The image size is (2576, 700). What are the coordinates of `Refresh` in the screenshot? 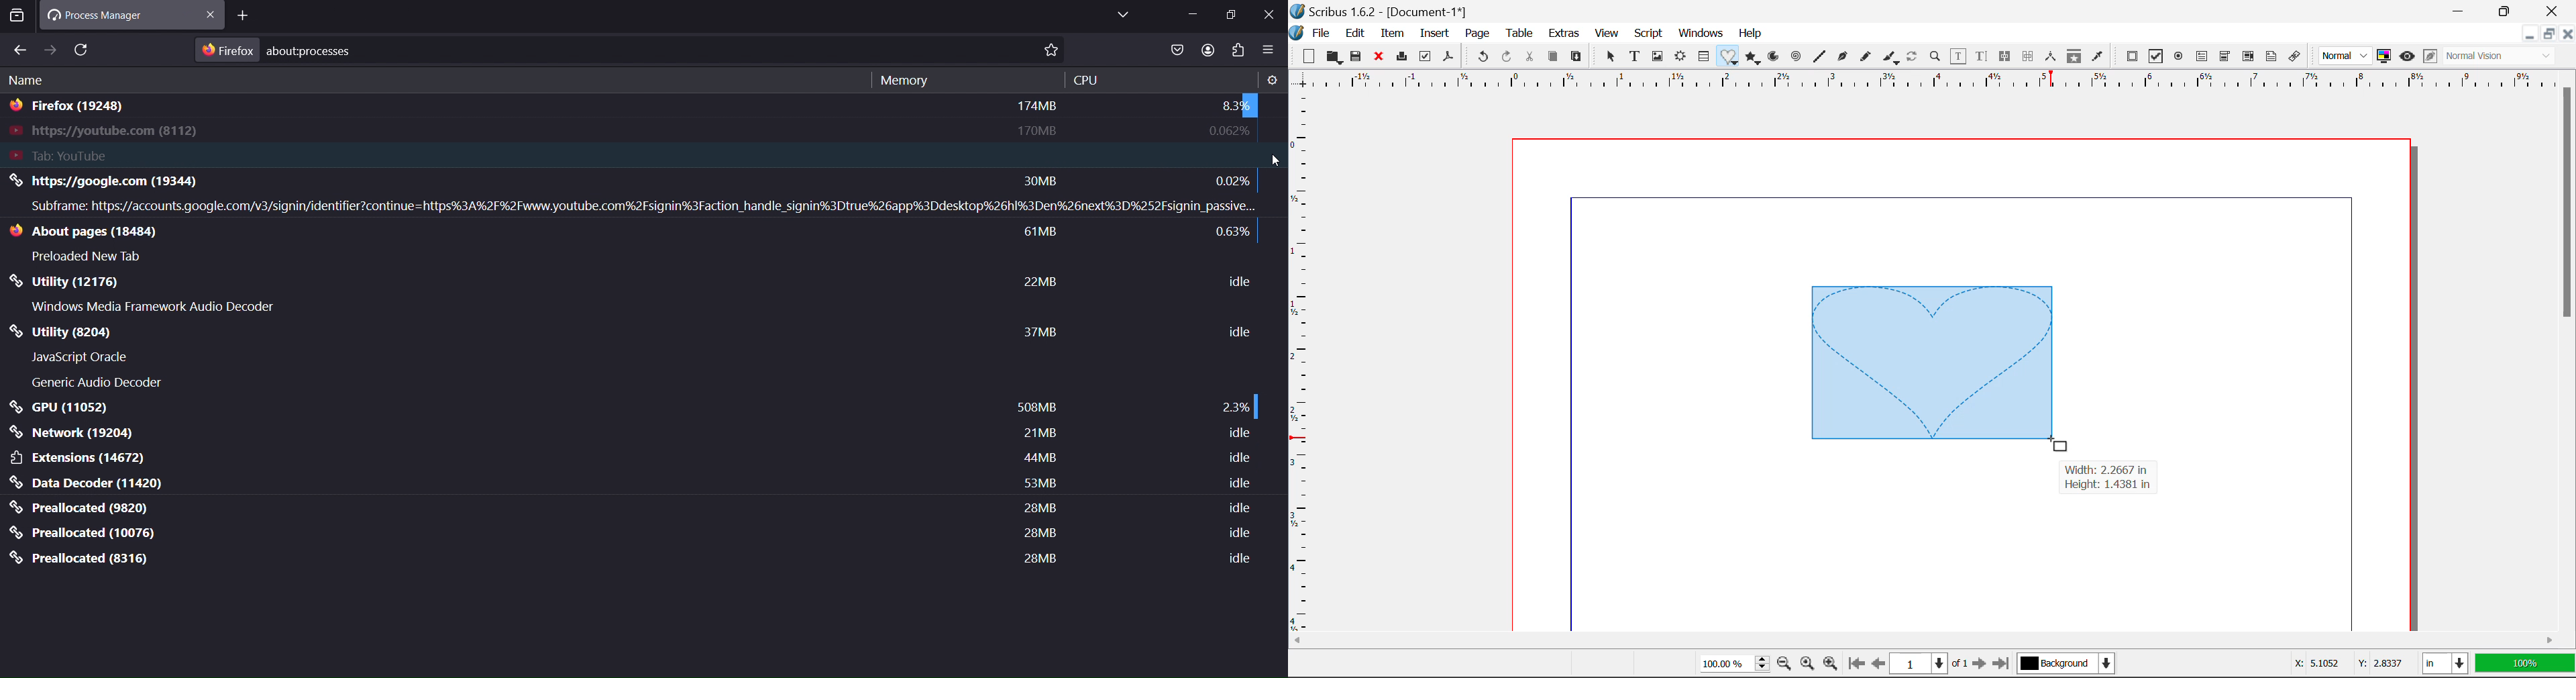 It's located at (1915, 58).